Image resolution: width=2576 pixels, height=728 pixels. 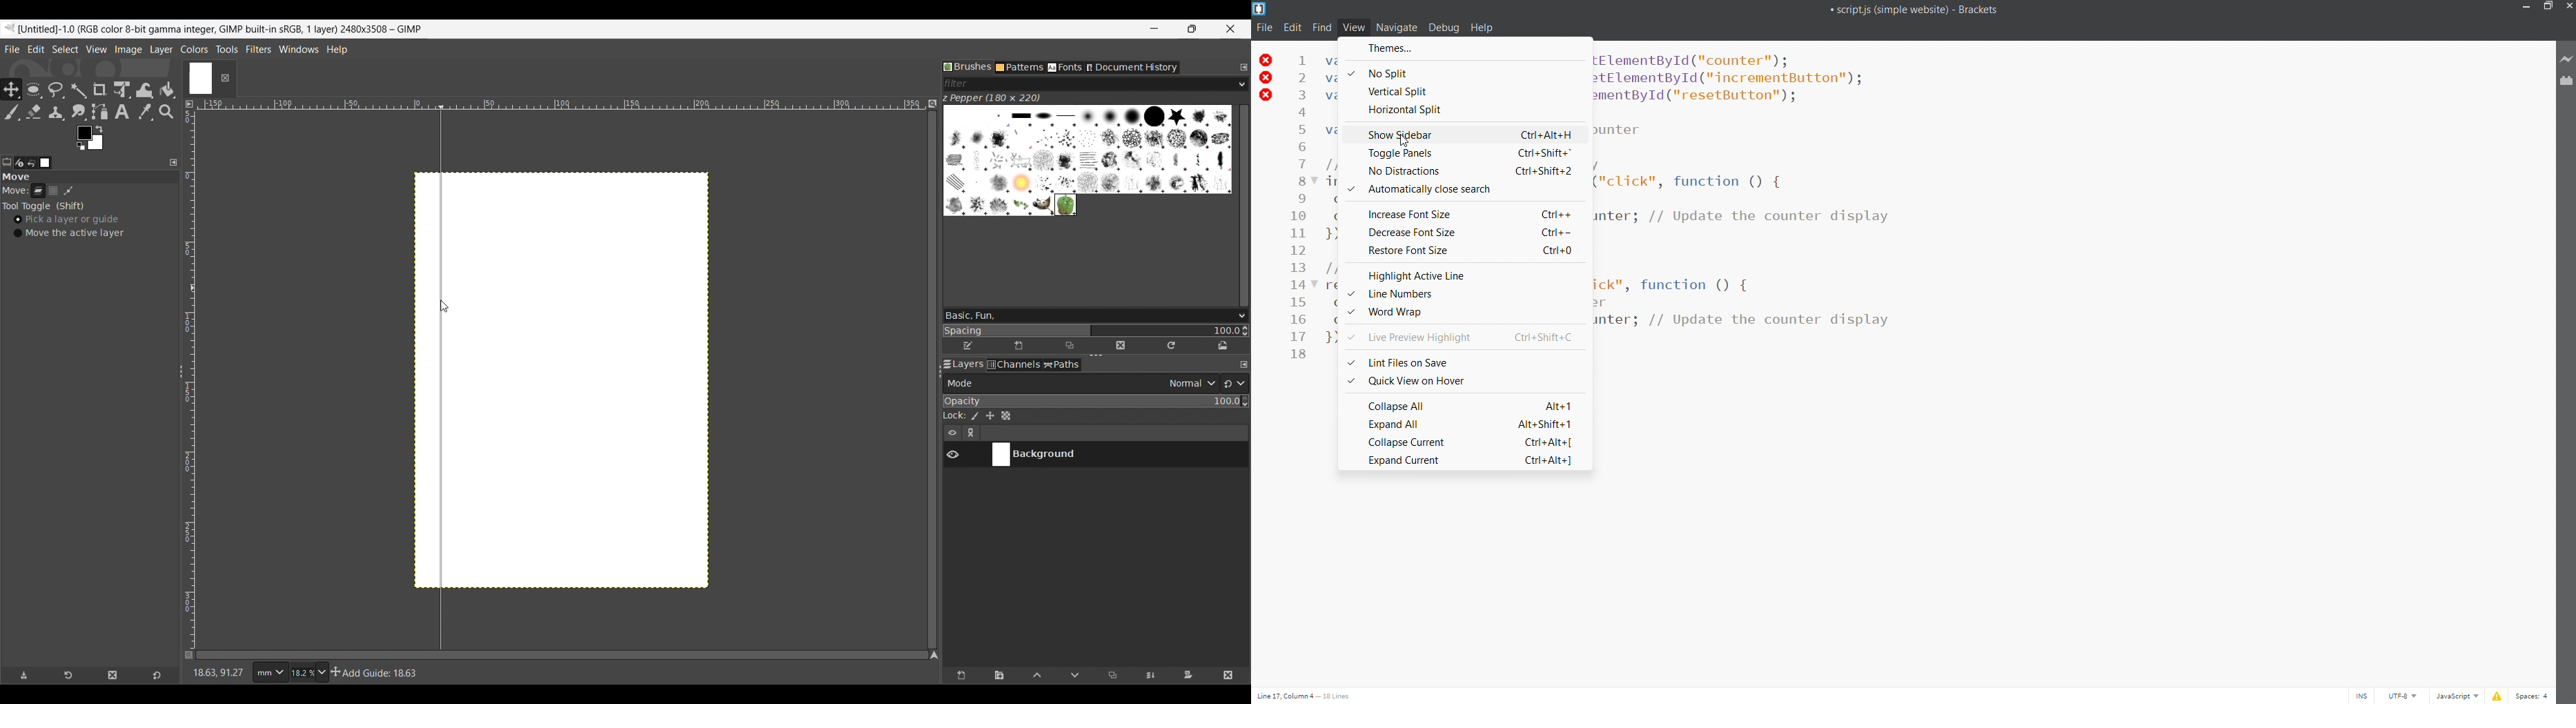 I want to click on Delete this brush, so click(x=1120, y=346).